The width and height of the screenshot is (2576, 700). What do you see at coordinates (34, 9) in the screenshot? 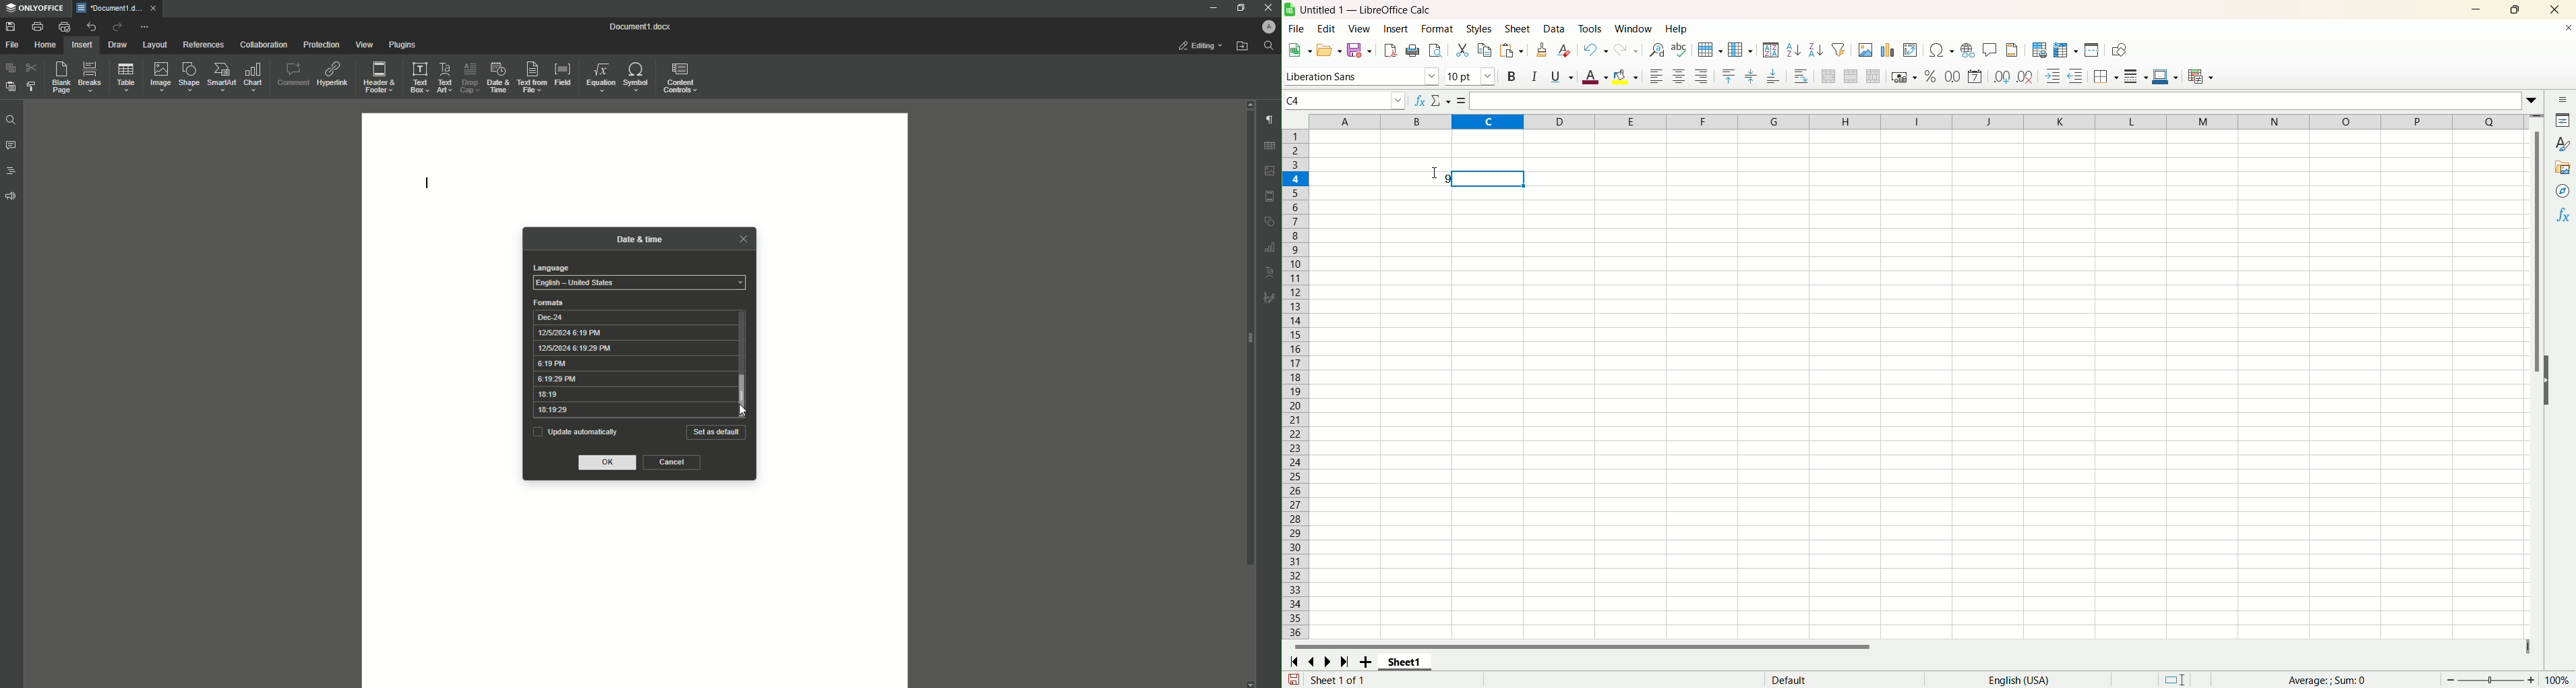
I see `ONLYOFFICE` at bounding box center [34, 9].